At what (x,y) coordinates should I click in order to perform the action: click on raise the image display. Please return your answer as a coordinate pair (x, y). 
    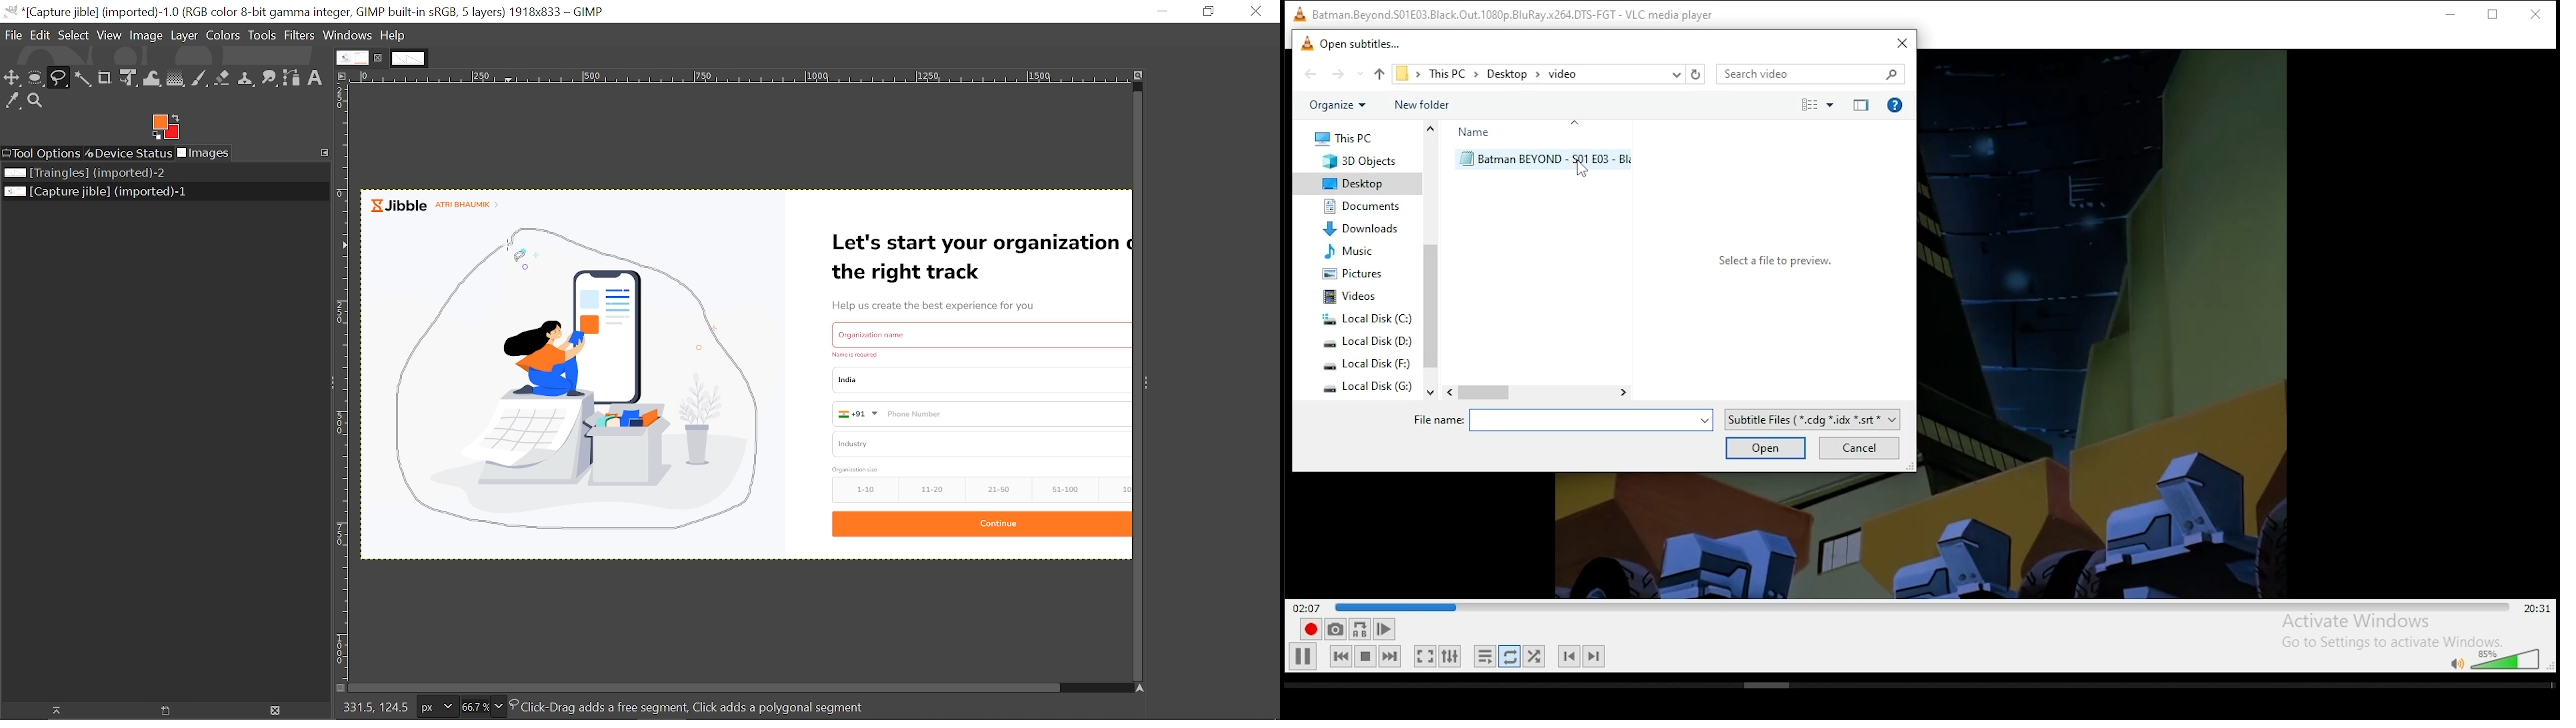
    Looking at the image, I should click on (51, 710).